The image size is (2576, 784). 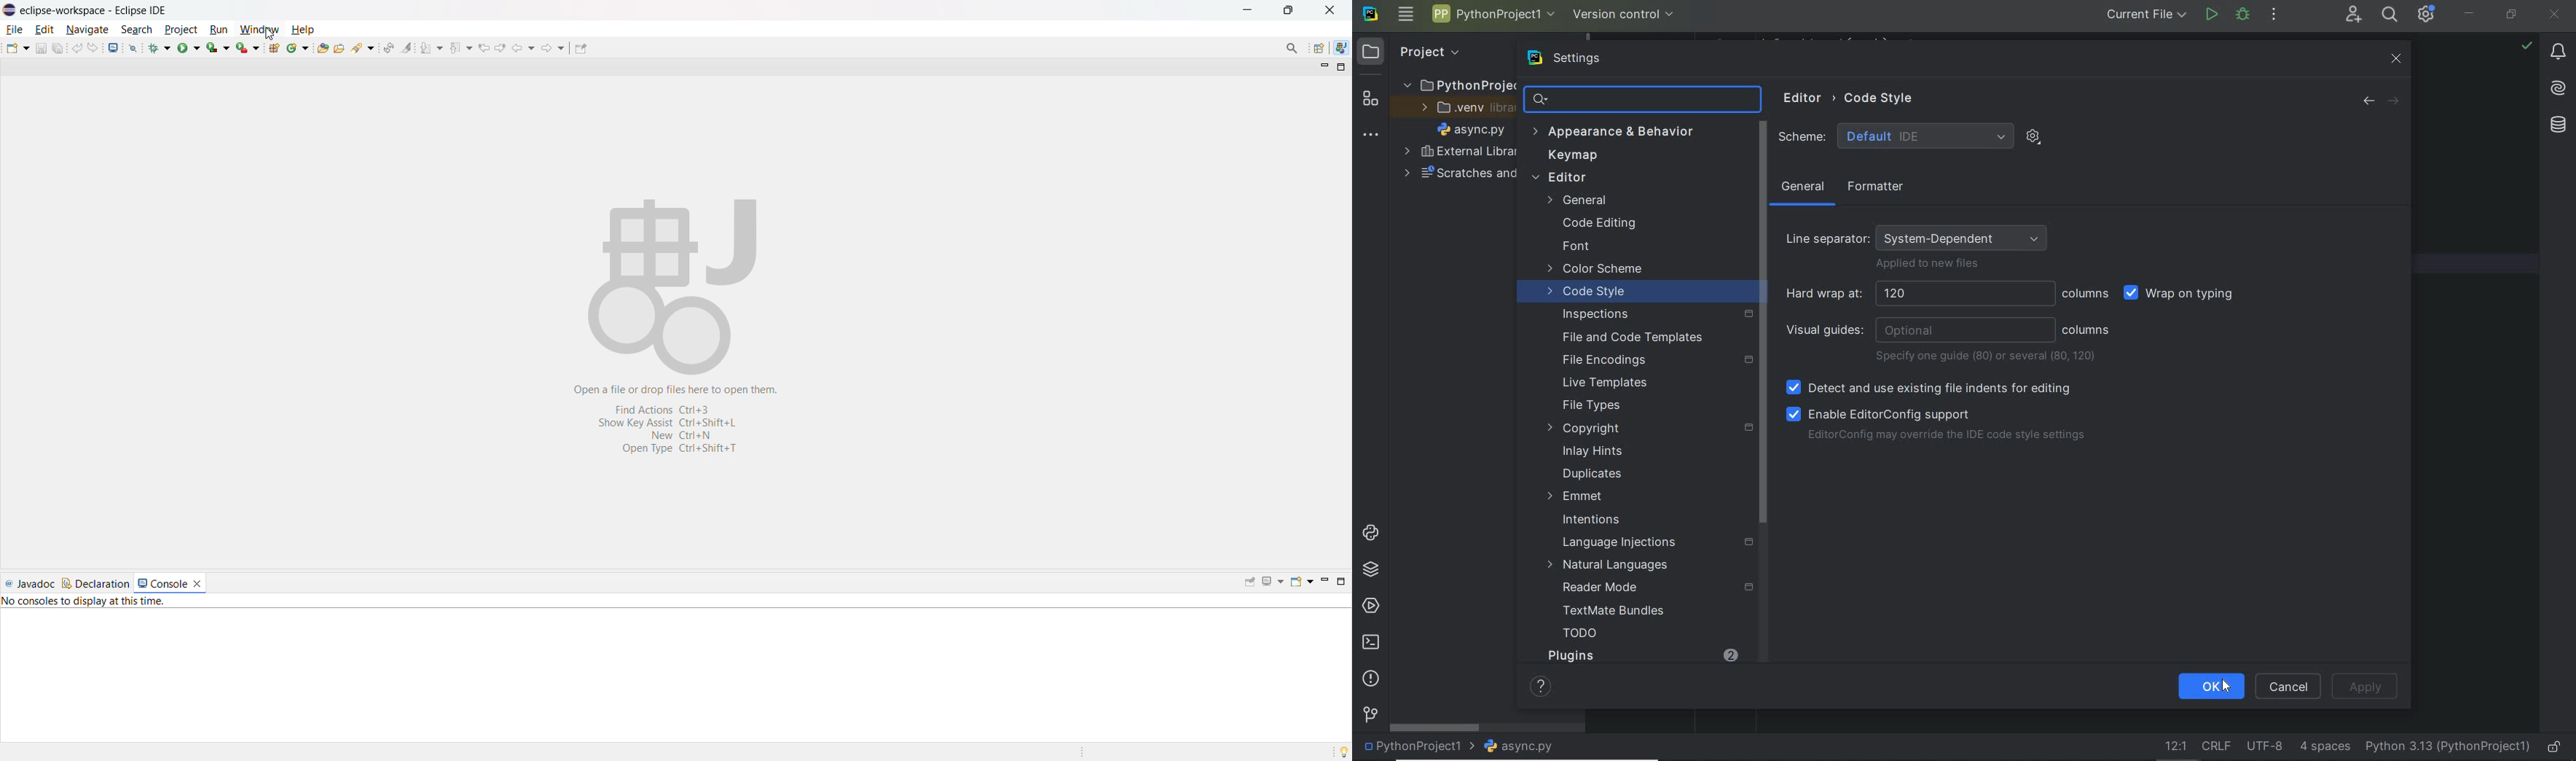 What do you see at coordinates (1524, 746) in the screenshot?
I see `file name` at bounding box center [1524, 746].